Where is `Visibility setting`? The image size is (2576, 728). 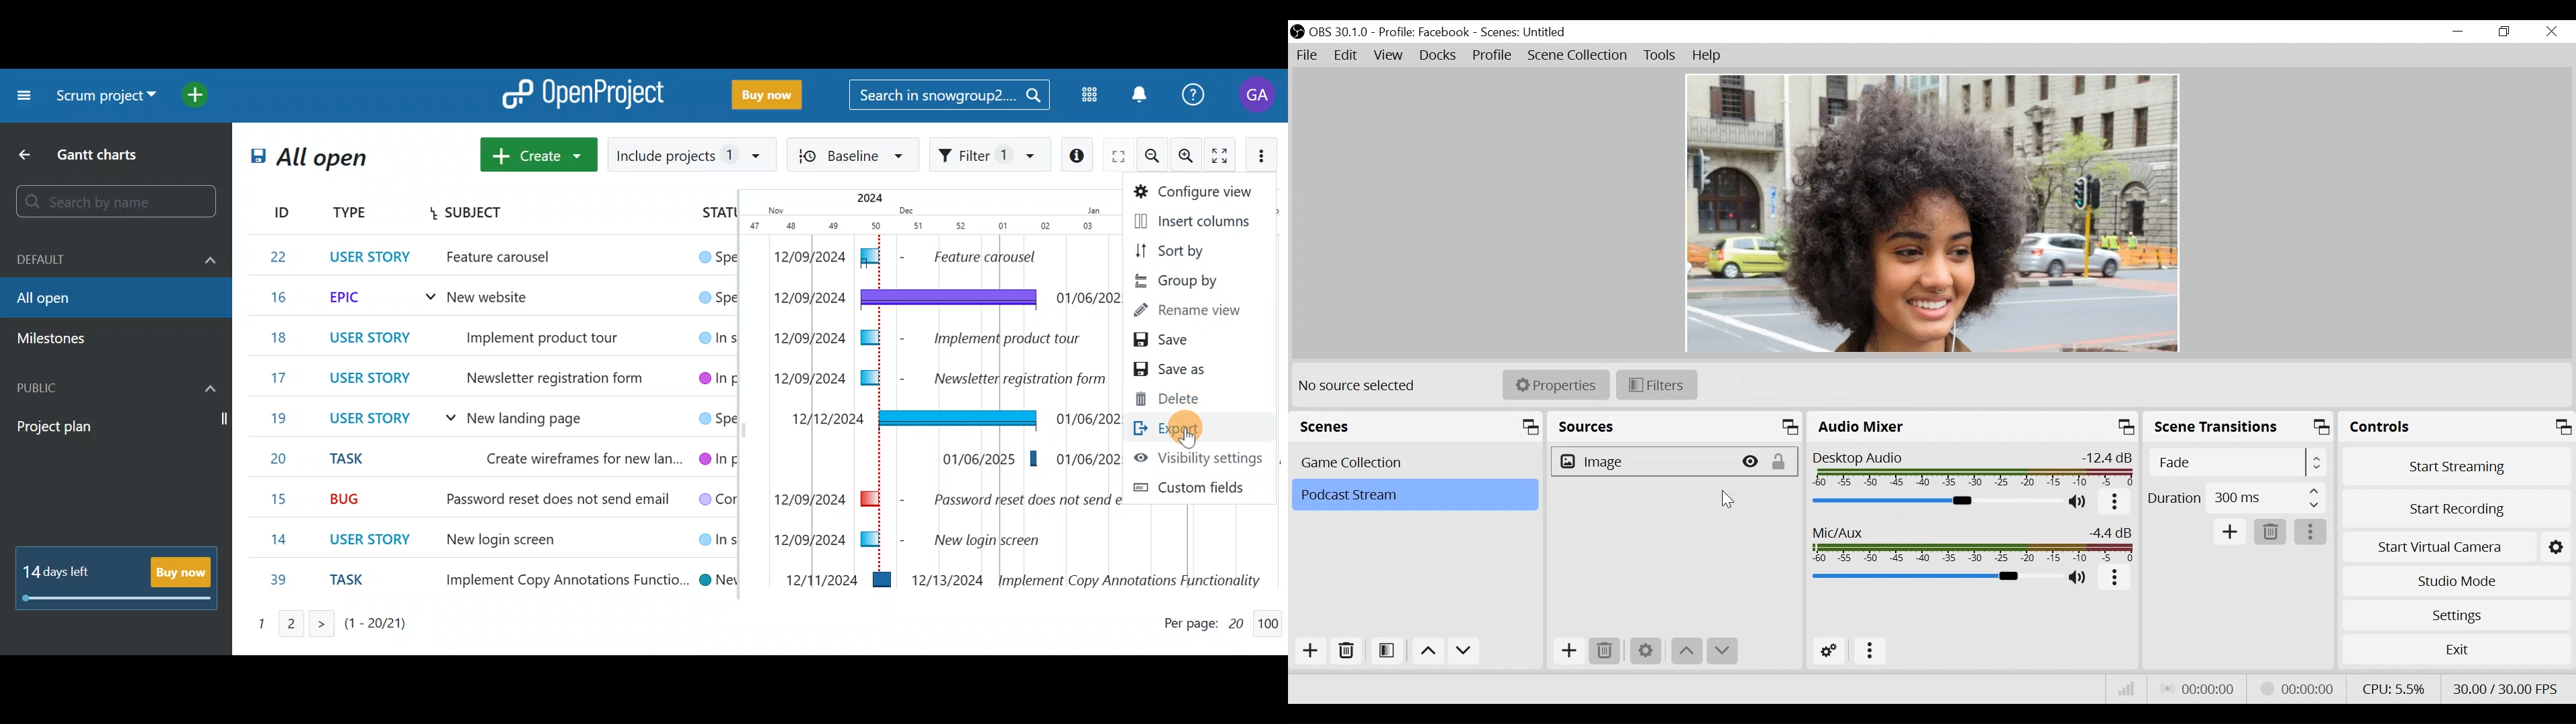 Visibility setting is located at coordinates (1195, 456).